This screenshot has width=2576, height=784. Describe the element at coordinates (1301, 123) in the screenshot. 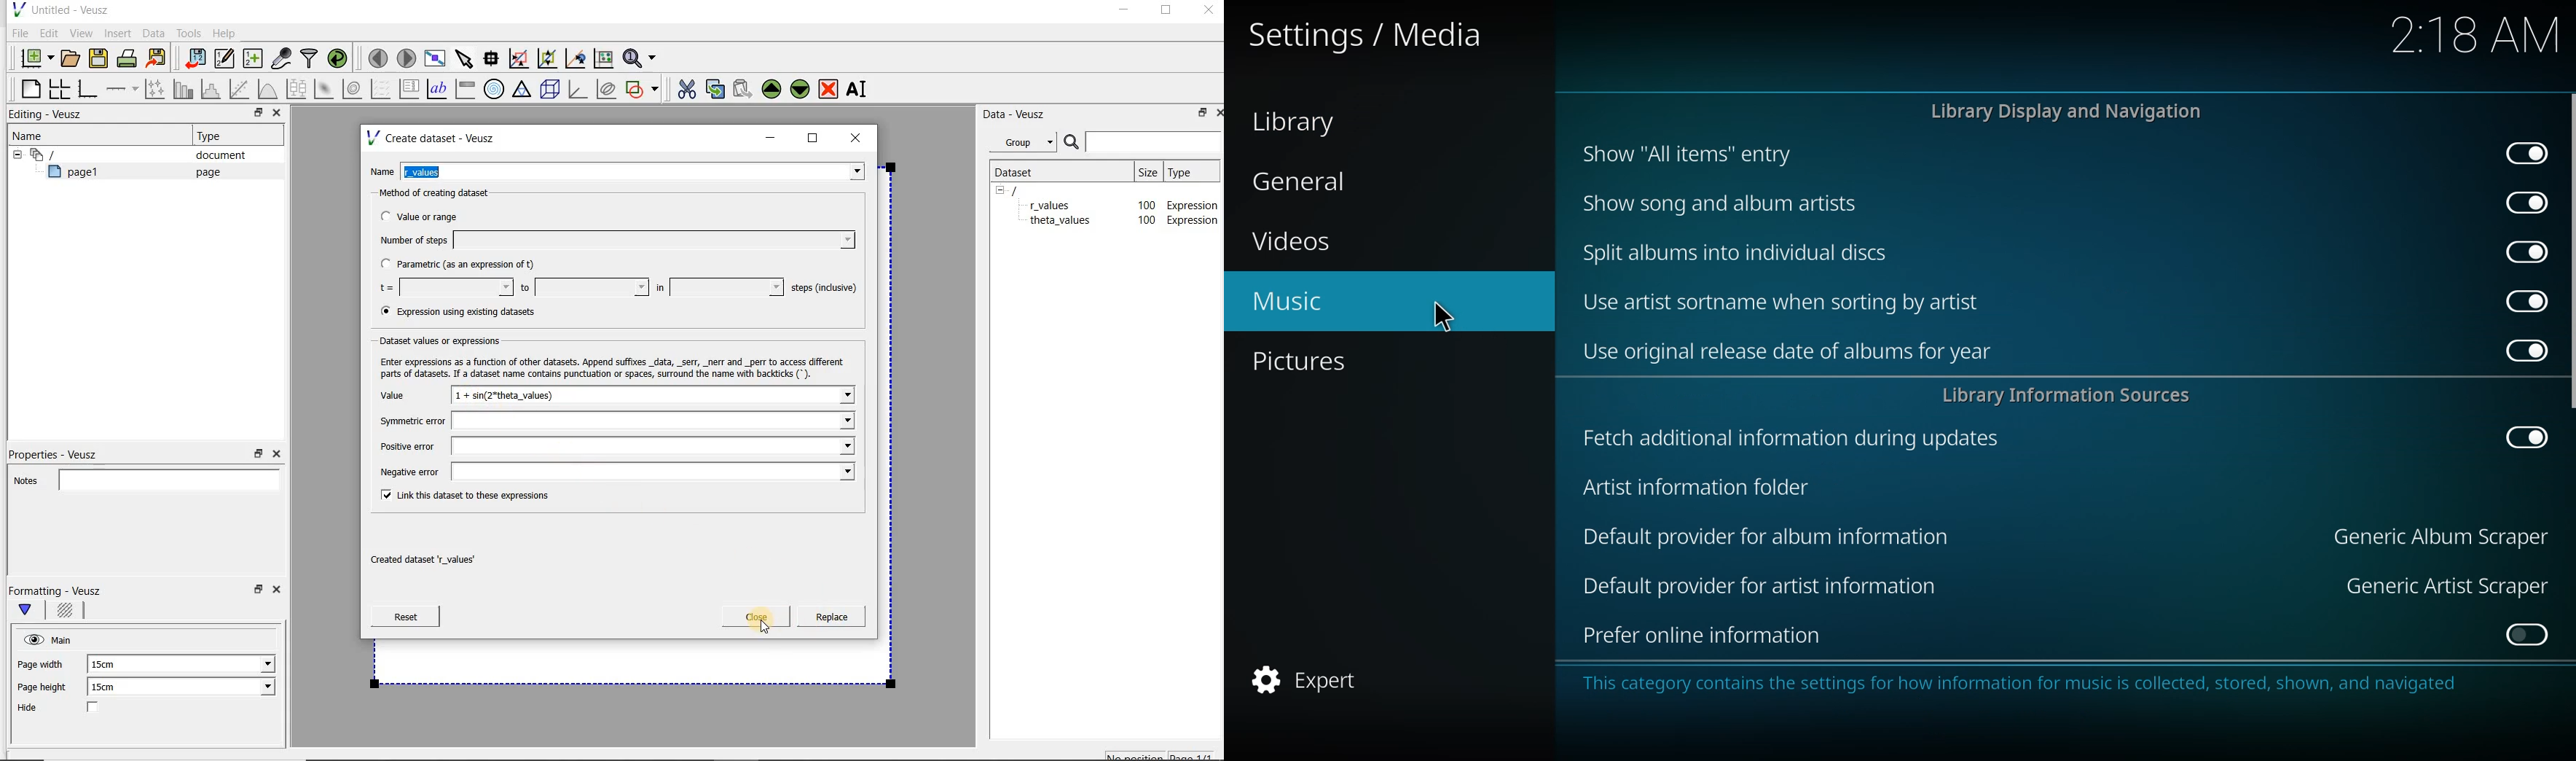

I see `library` at that location.